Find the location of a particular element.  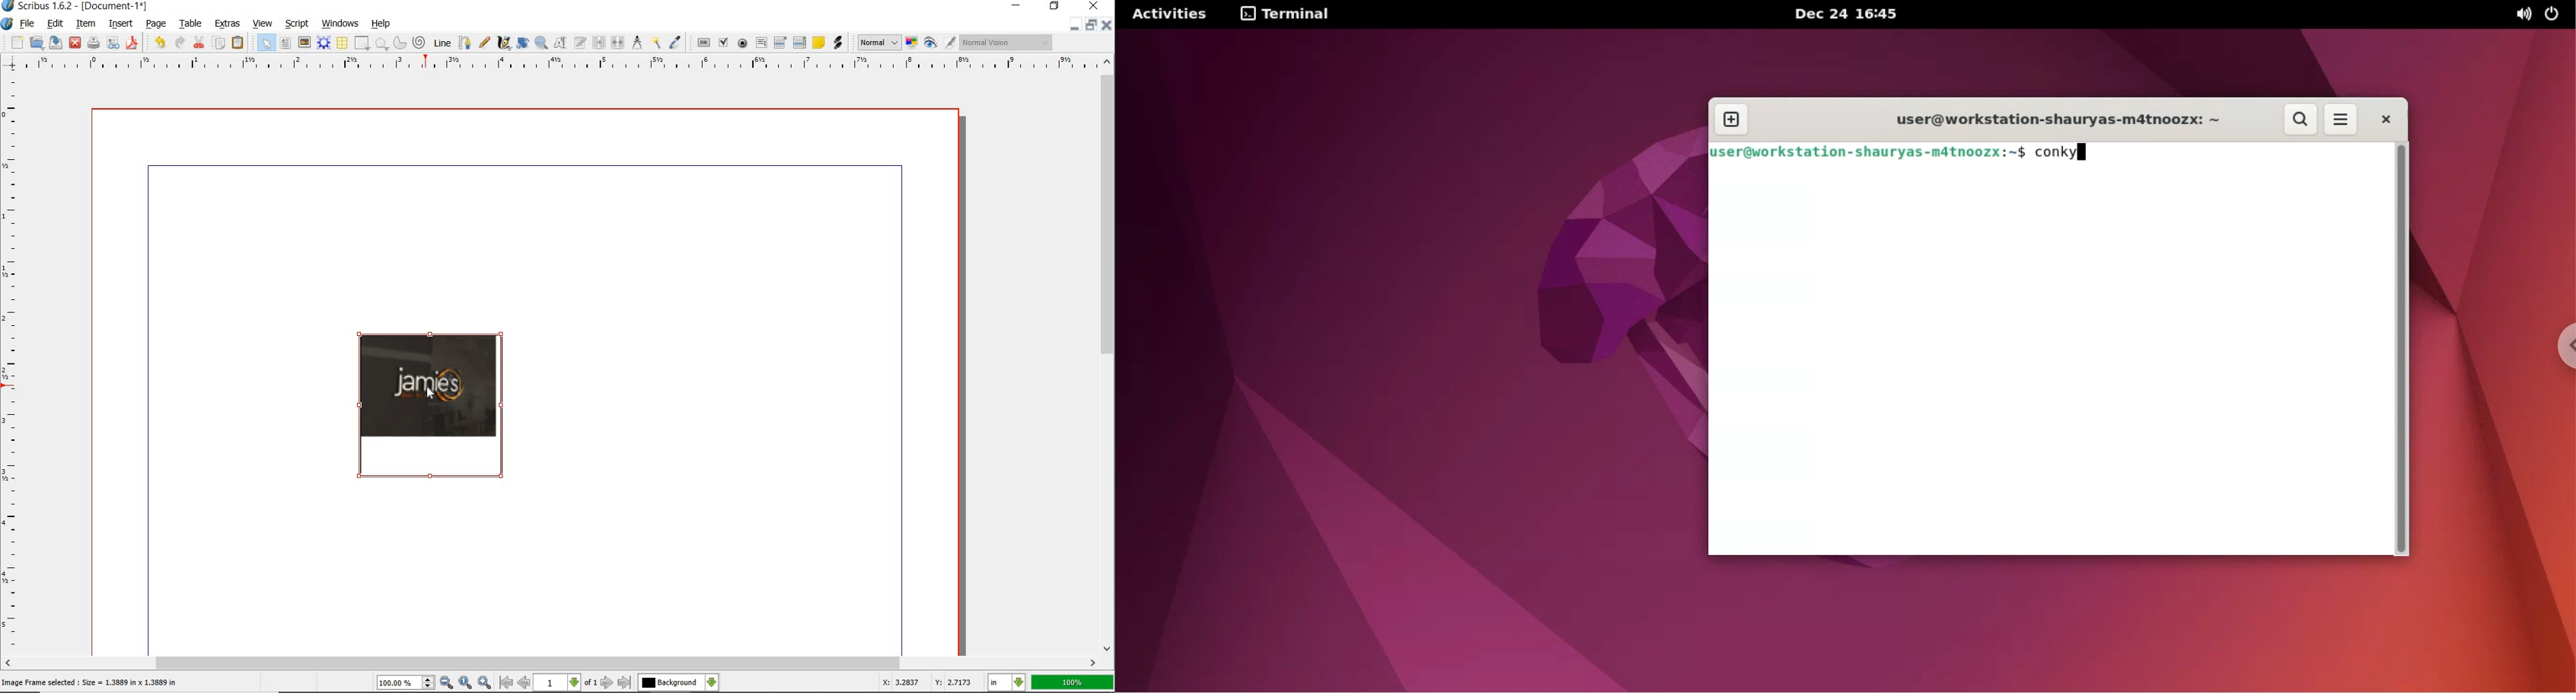

close is located at coordinates (76, 42).